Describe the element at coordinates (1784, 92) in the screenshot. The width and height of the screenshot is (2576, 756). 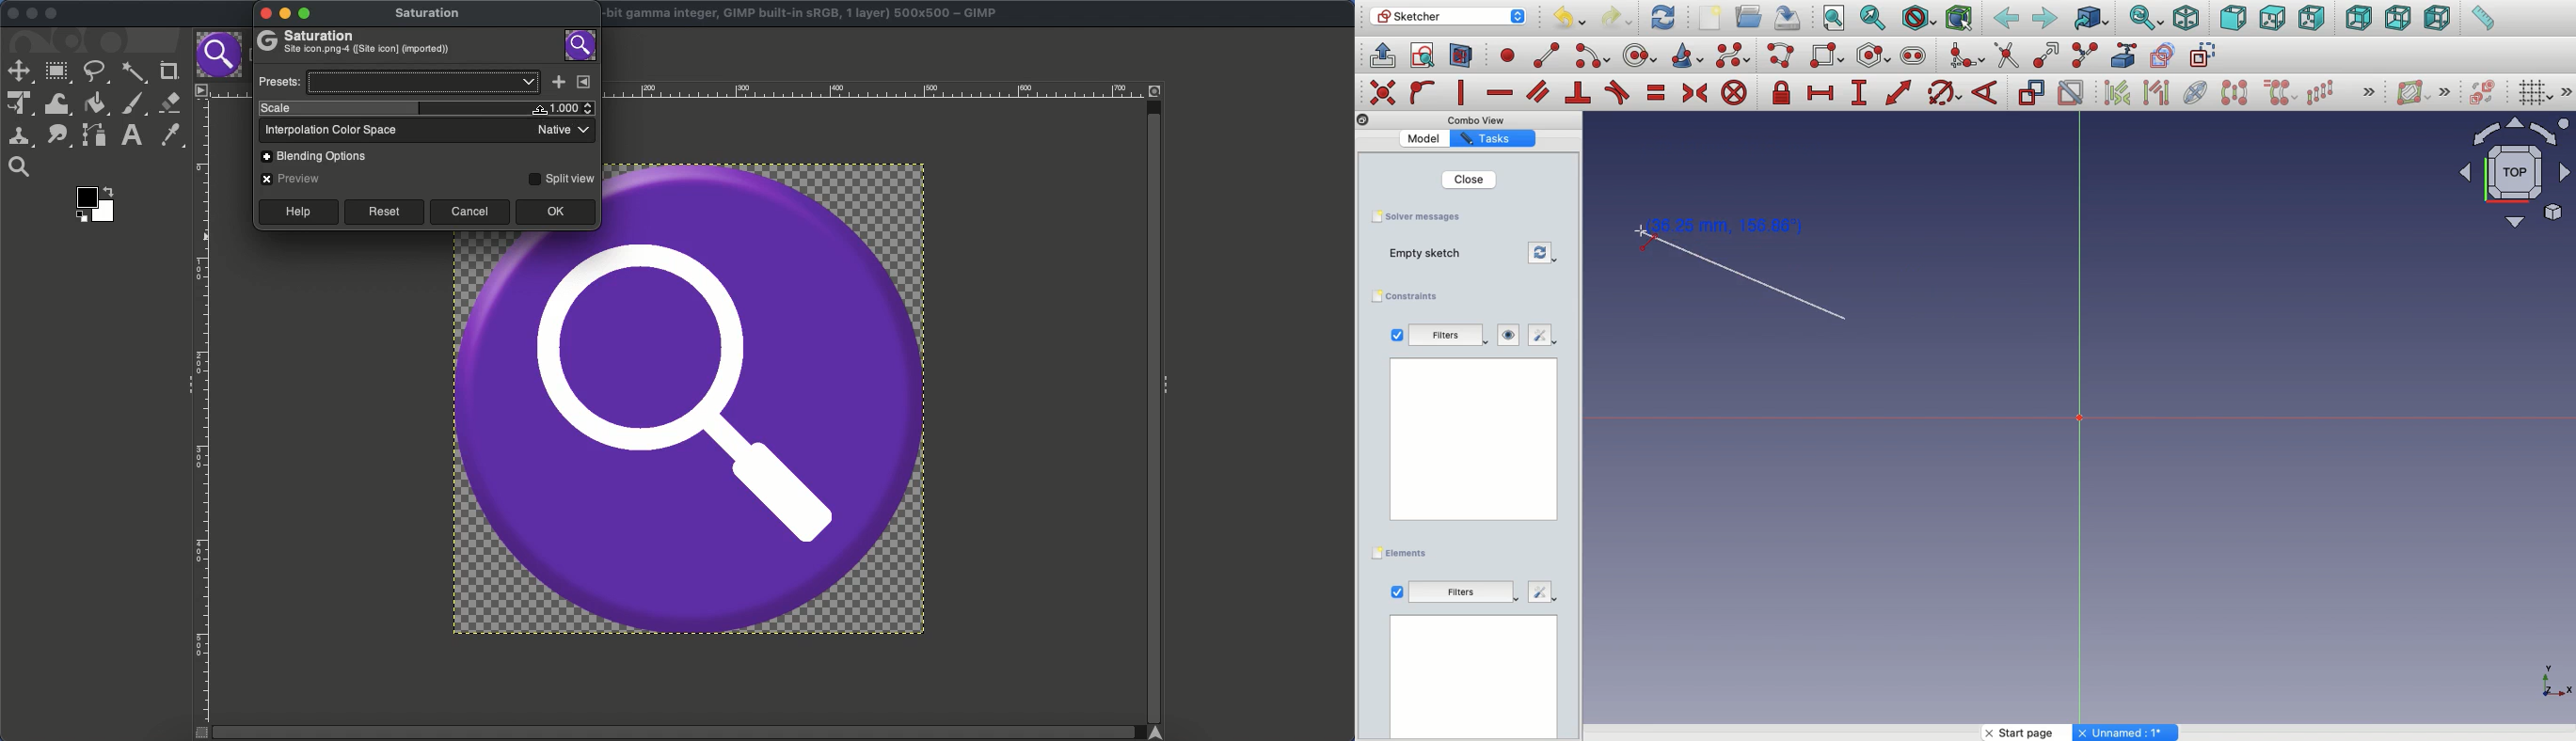
I see `Constrain lock` at that location.